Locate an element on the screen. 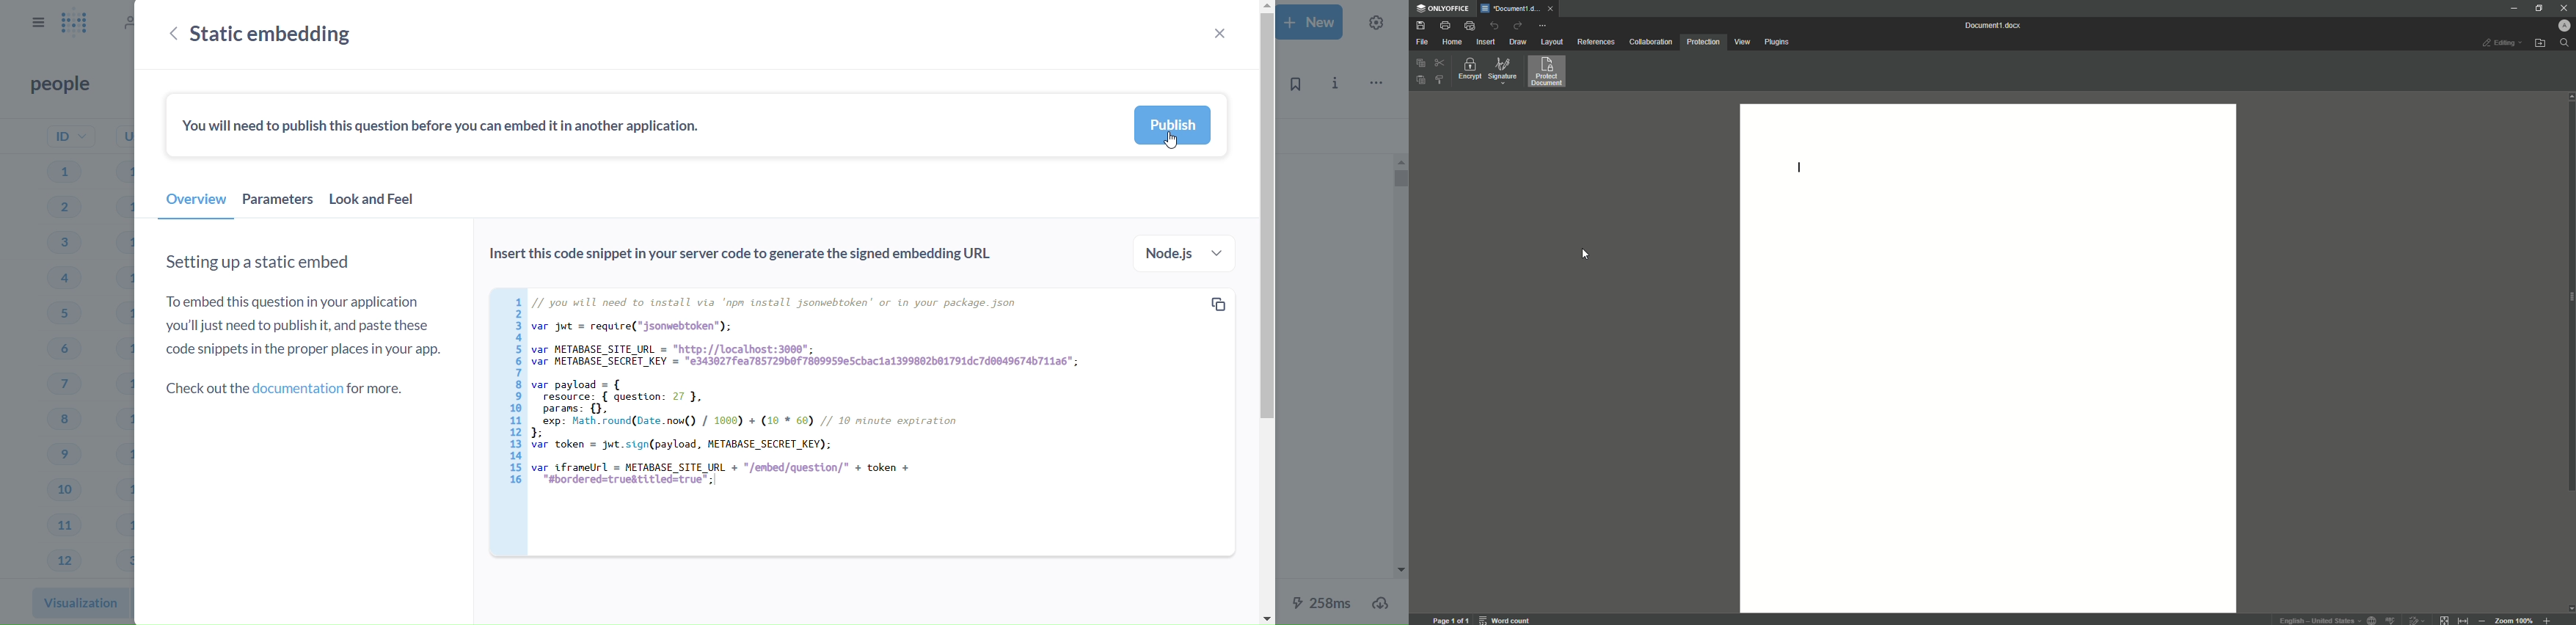 The width and height of the screenshot is (2576, 644). track changes is located at coordinates (2417, 619).